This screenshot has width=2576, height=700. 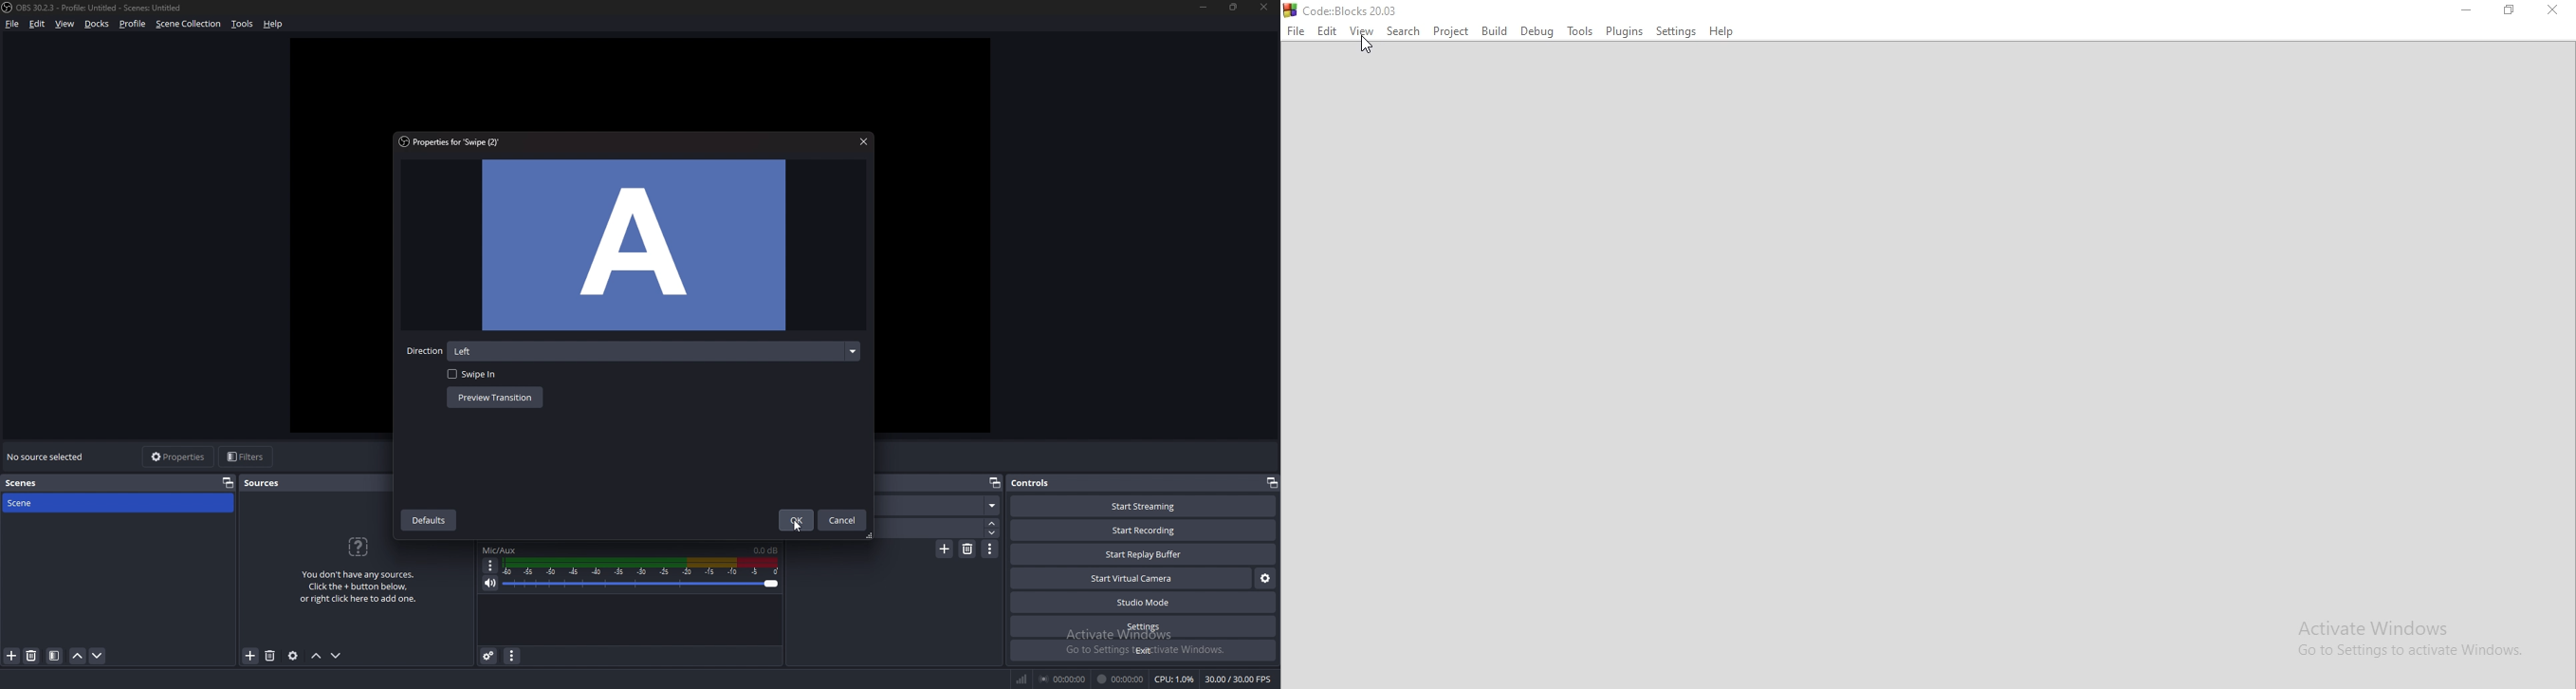 What do you see at coordinates (945, 550) in the screenshot?
I see `add transition` at bounding box center [945, 550].